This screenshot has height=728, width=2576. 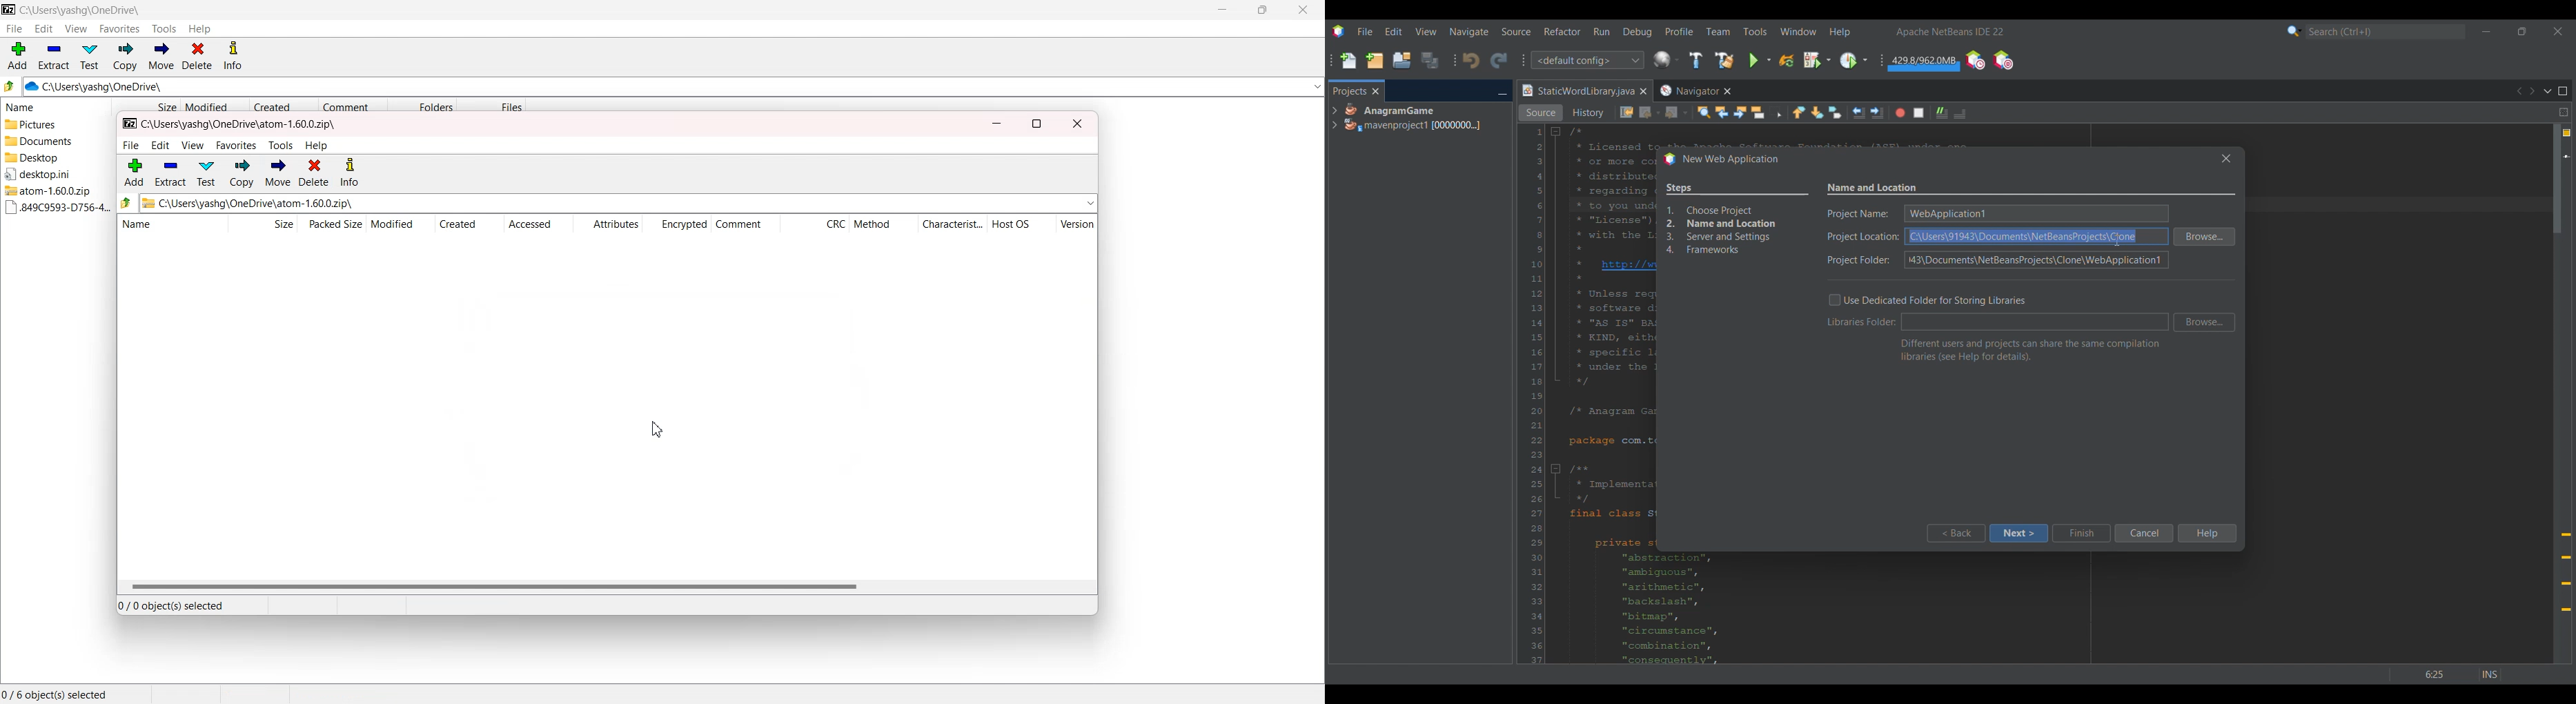 What do you see at coordinates (353, 106) in the screenshot?
I see `Comment` at bounding box center [353, 106].